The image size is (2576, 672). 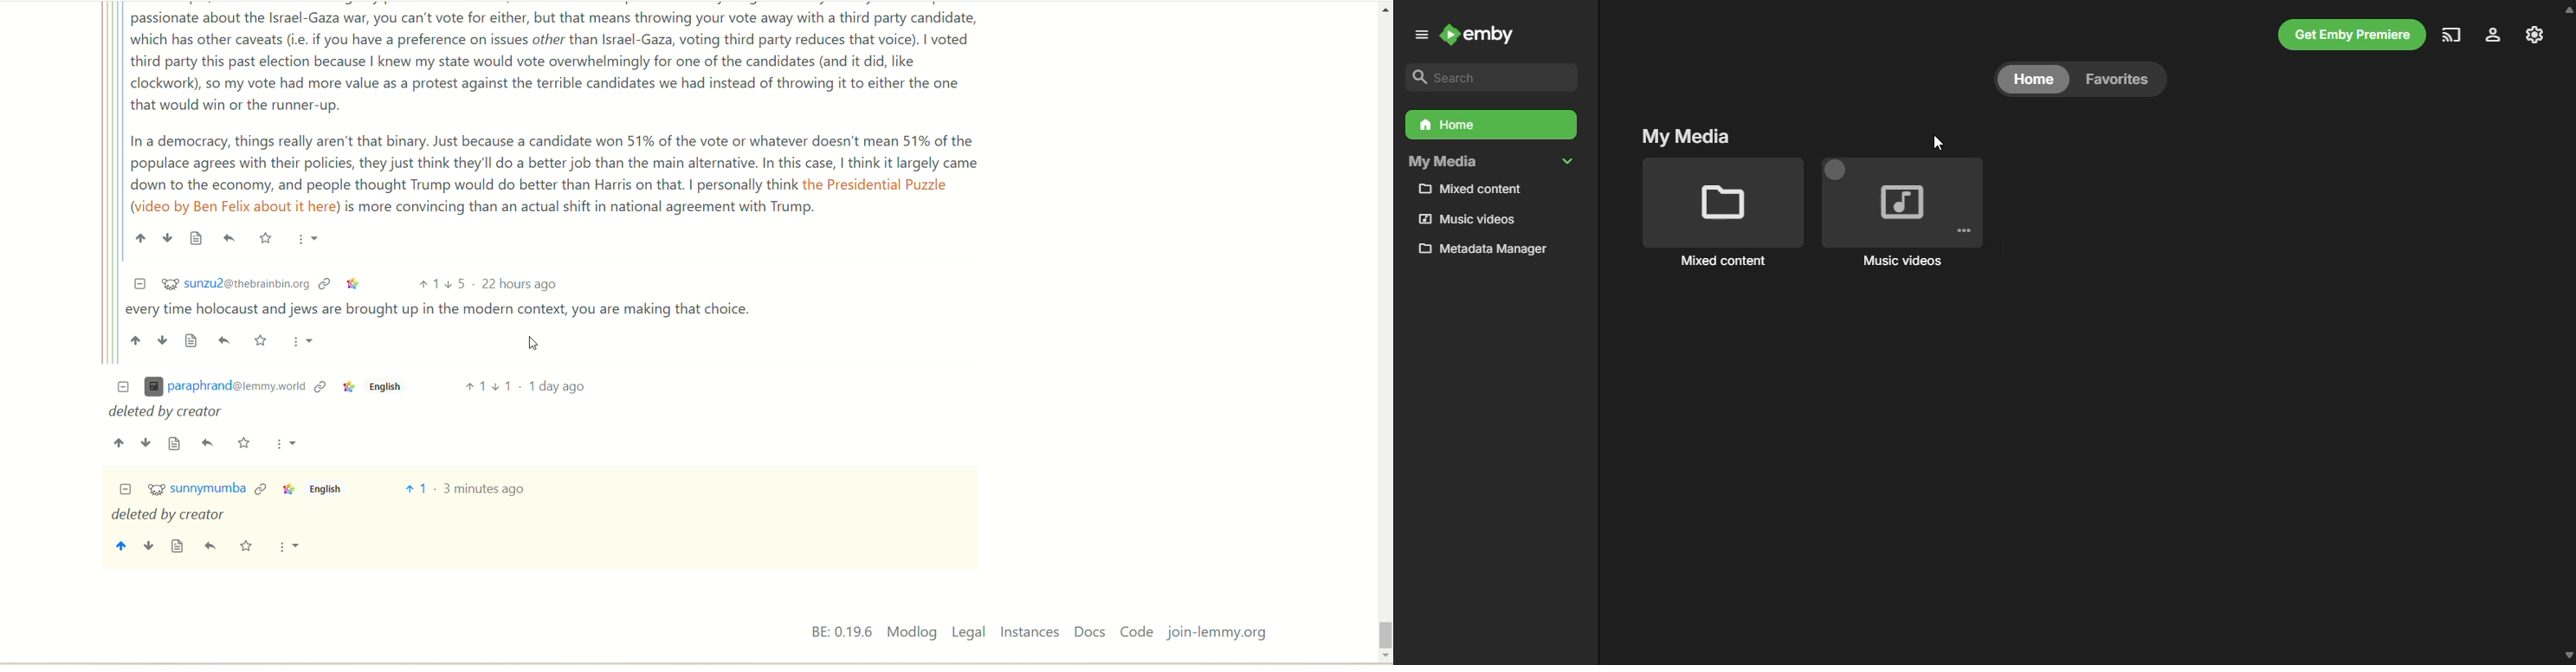 I want to click on For example, Biden didn't meaningfully push back on Israel, and | doubt Trump would do anything differently. So if you are super
passionate about the Israel-Gaza war, you can't vote for either, but that means throwing your vote away with a third party candidate,
which has other caveats (i.e. if you have a preference on issues other than Israel-Gaza, voting third party reduces that voice). | voted
third party this past election because | knew my state would vote overwhelmingly for one of the candidates (and it did, like
clockwork), so my vote had more value as a protest against the terrible candidates we had instead of throwing it to either the one
that would win or the runner-up.

In a democracy, things really aren't that binary. Just because a candidate won 51% of the vote or whatever doesn't mean 51% of the
populace agrees with their policies, they just think they'll do a better job than the main alternative. In this case, | think it largely came
down to the economy, and people thought Trump would do better than Harris on that. | personally think the Presidential Puzzle
(video by Ben Felix about it here) is more convincing than an actual shift in national agreement with Trump., so click(x=558, y=111).